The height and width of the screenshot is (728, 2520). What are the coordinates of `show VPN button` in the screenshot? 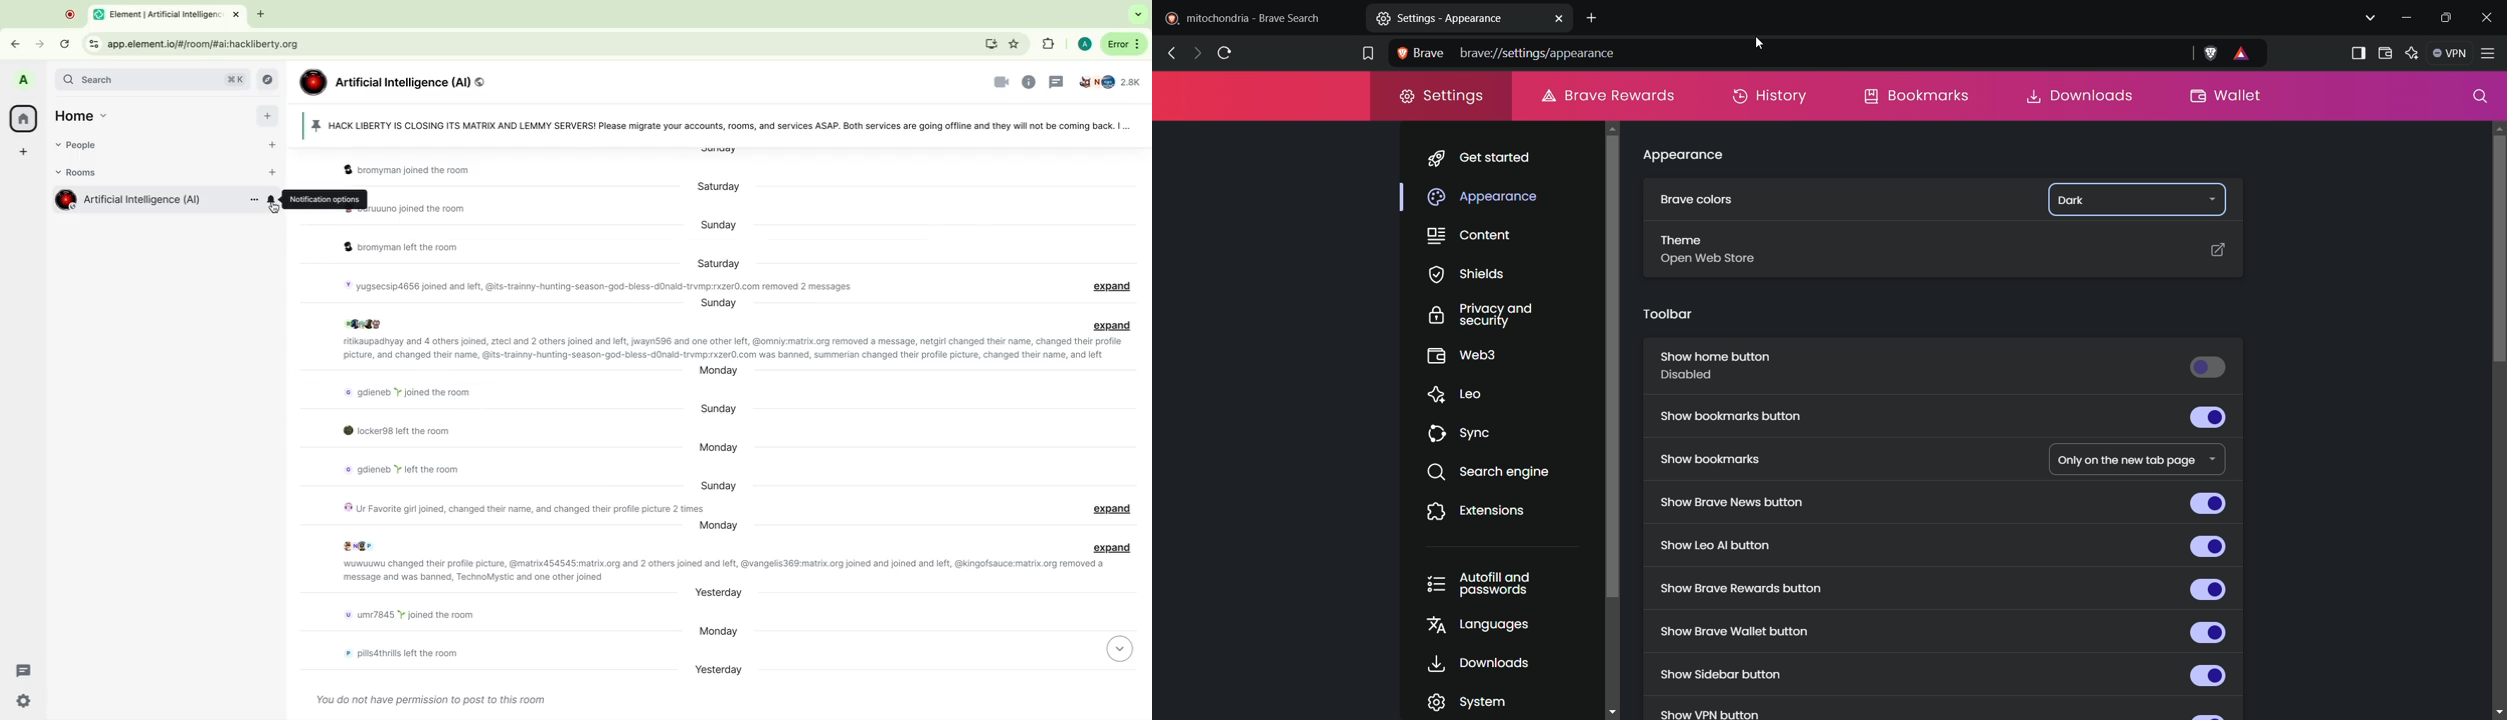 It's located at (1709, 711).